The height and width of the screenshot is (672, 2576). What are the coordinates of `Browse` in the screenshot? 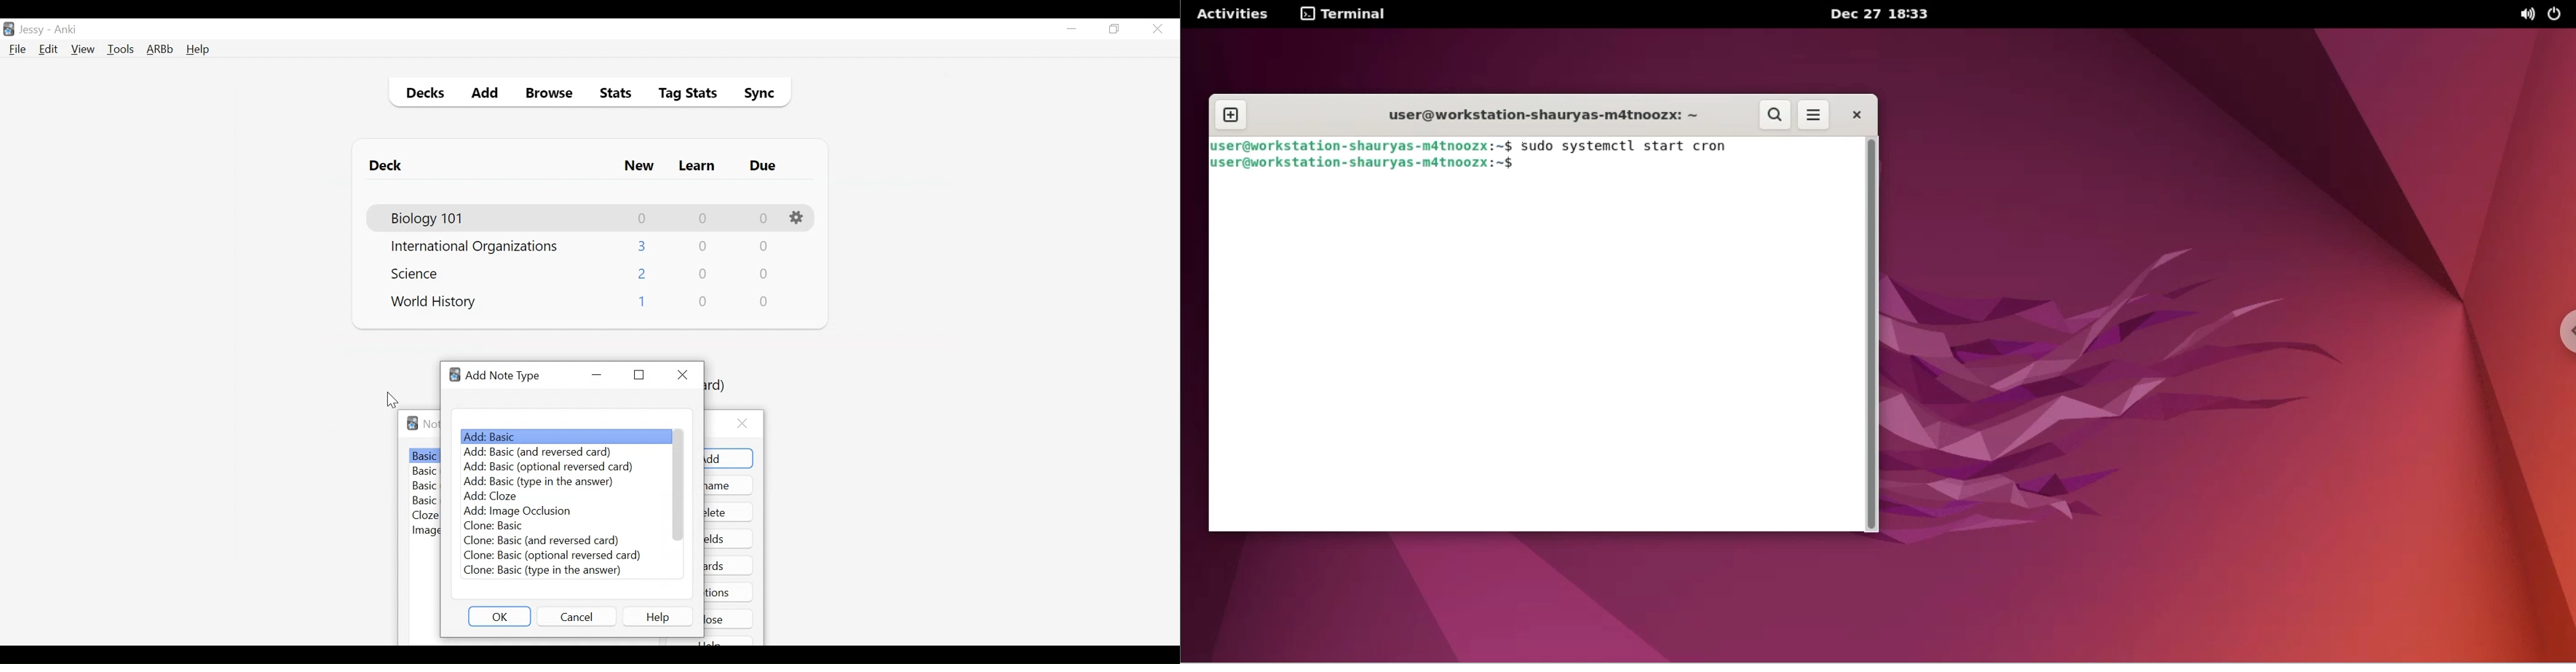 It's located at (551, 95).